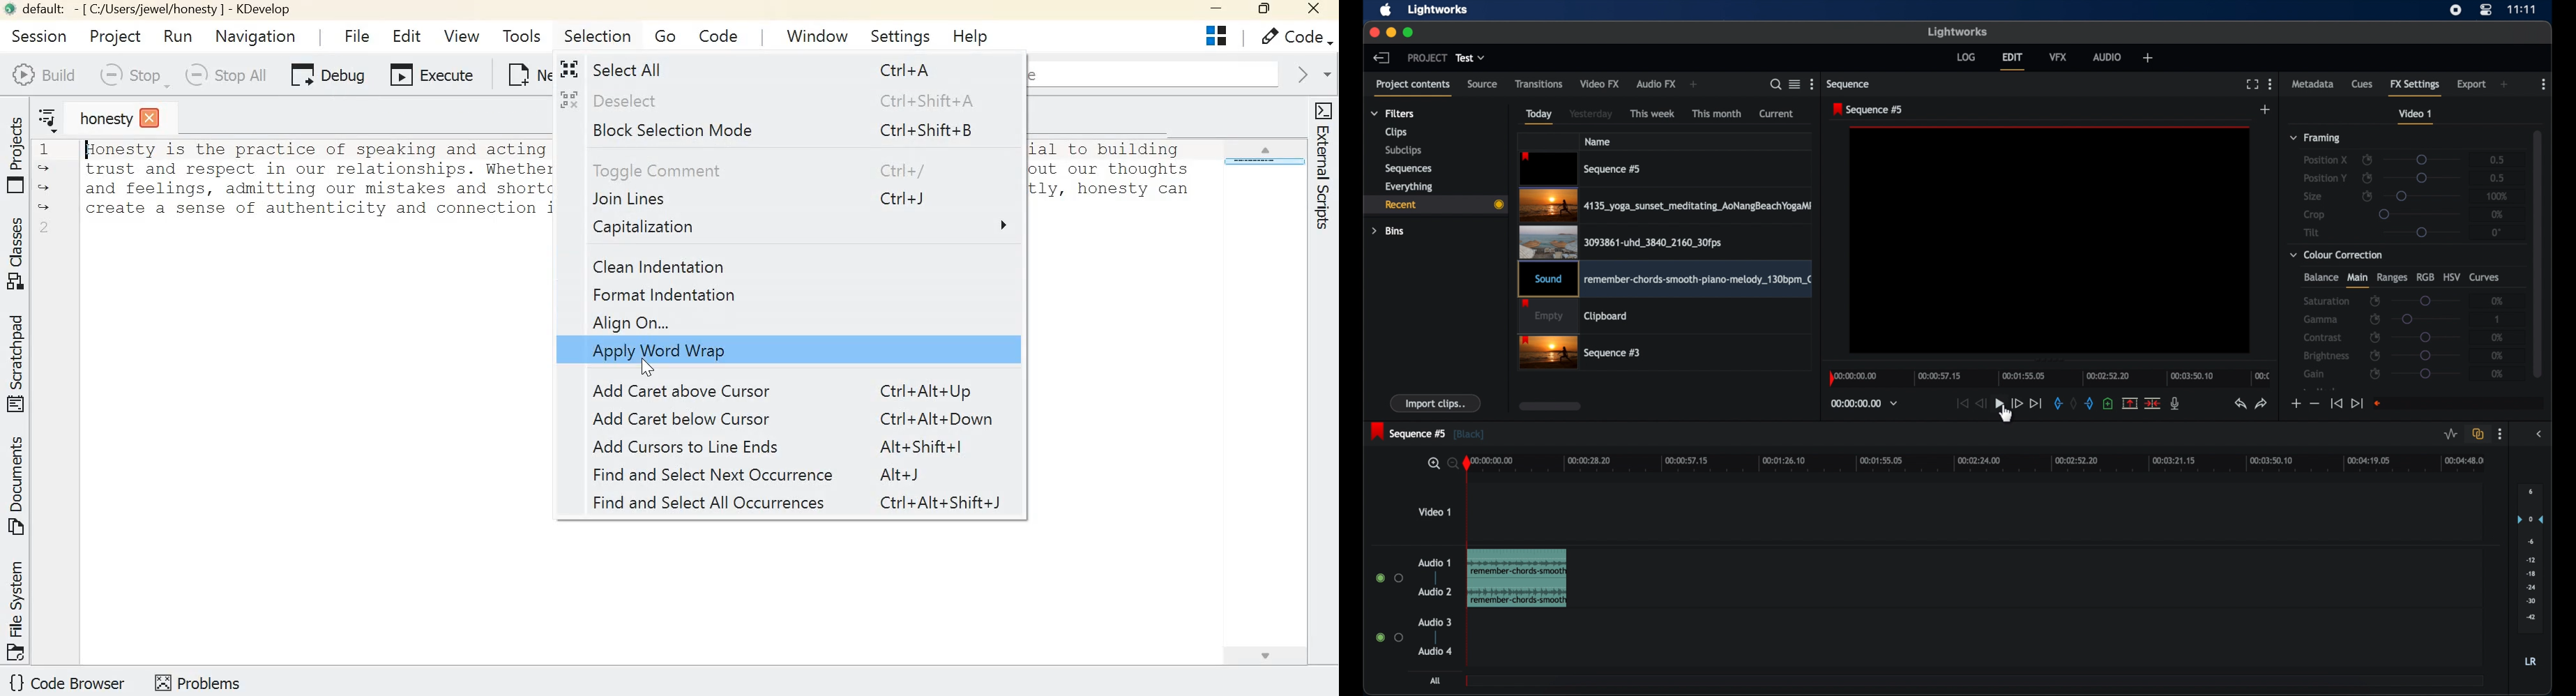 Image resolution: width=2576 pixels, height=700 pixels. I want to click on source, so click(1483, 84).